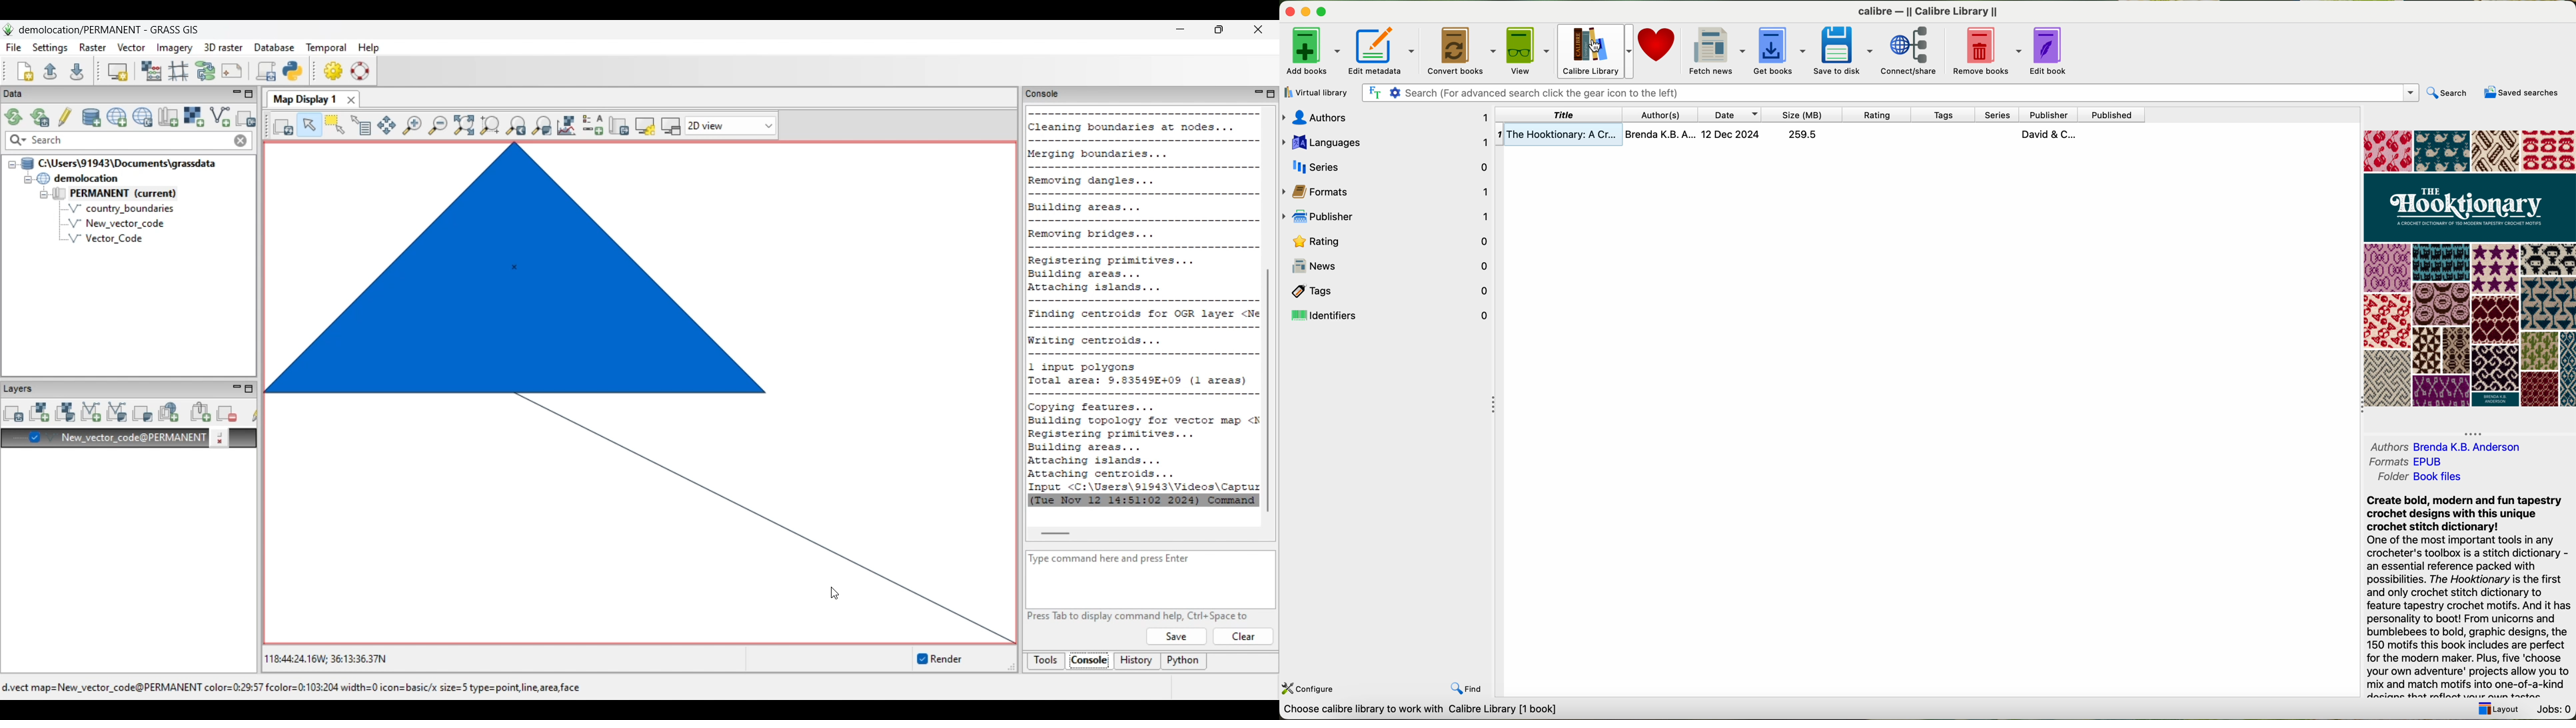  Describe the element at coordinates (1388, 192) in the screenshot. I see `formats` at that location.